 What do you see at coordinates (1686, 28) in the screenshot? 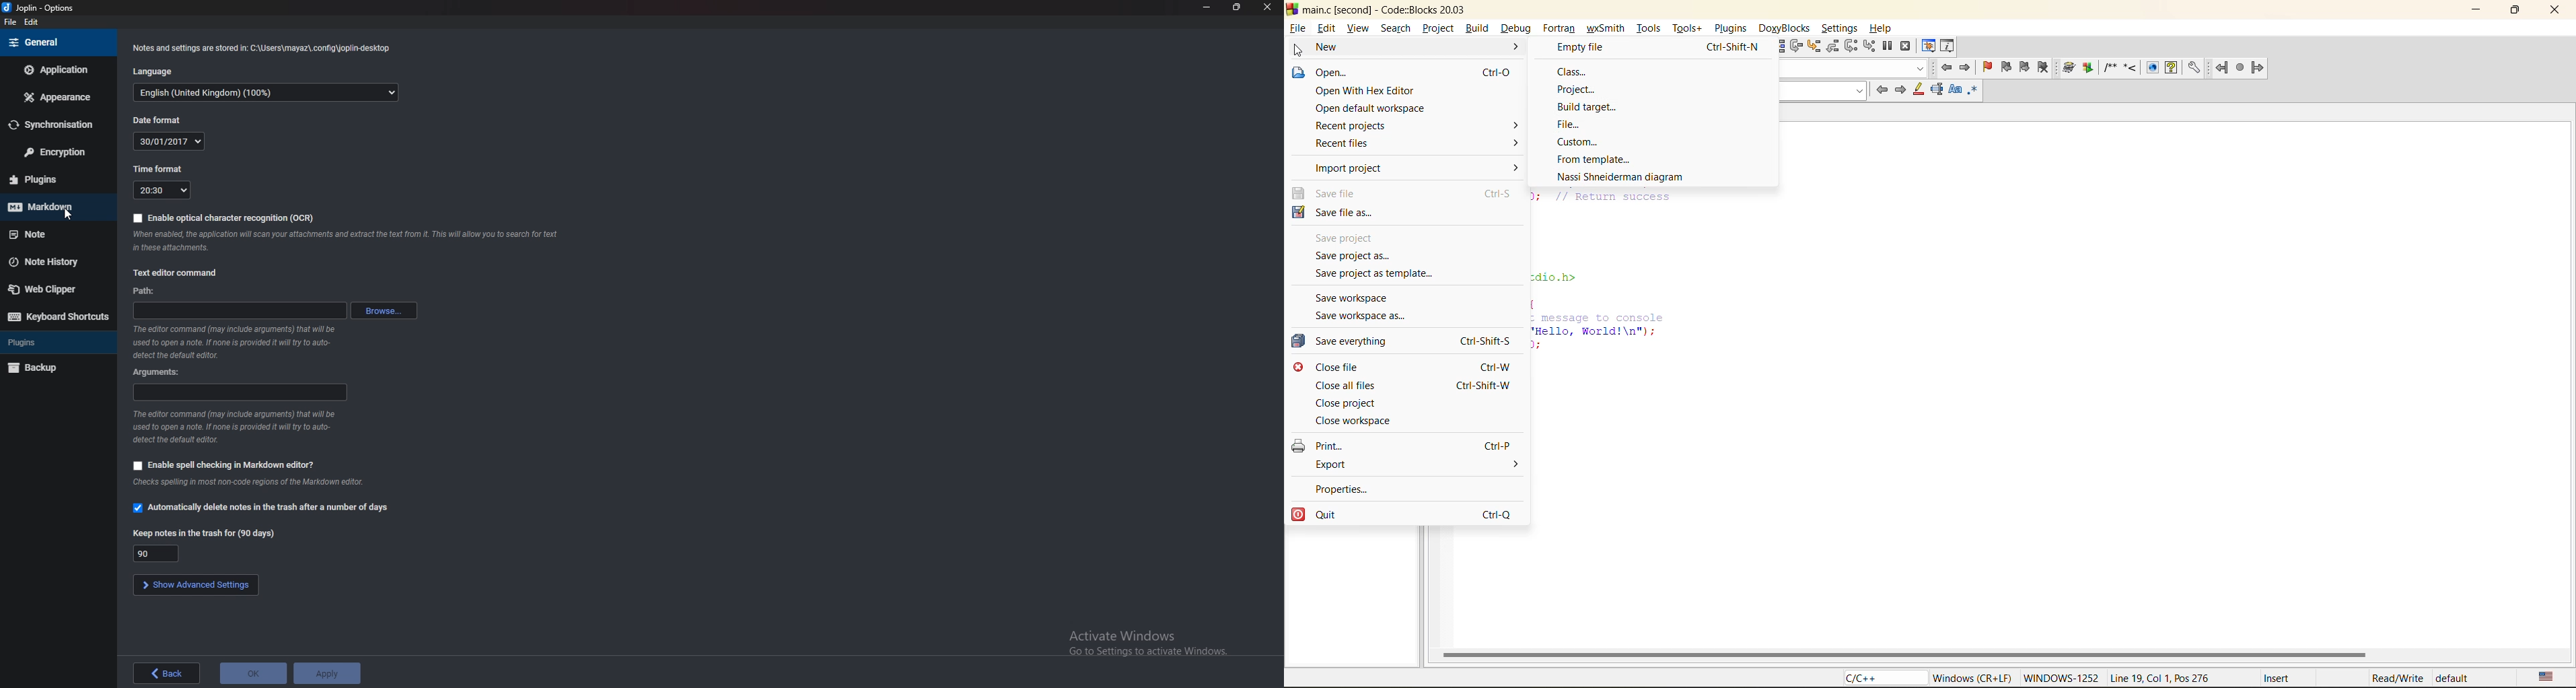
I see `tools+` at bounding box center [1686, 28].